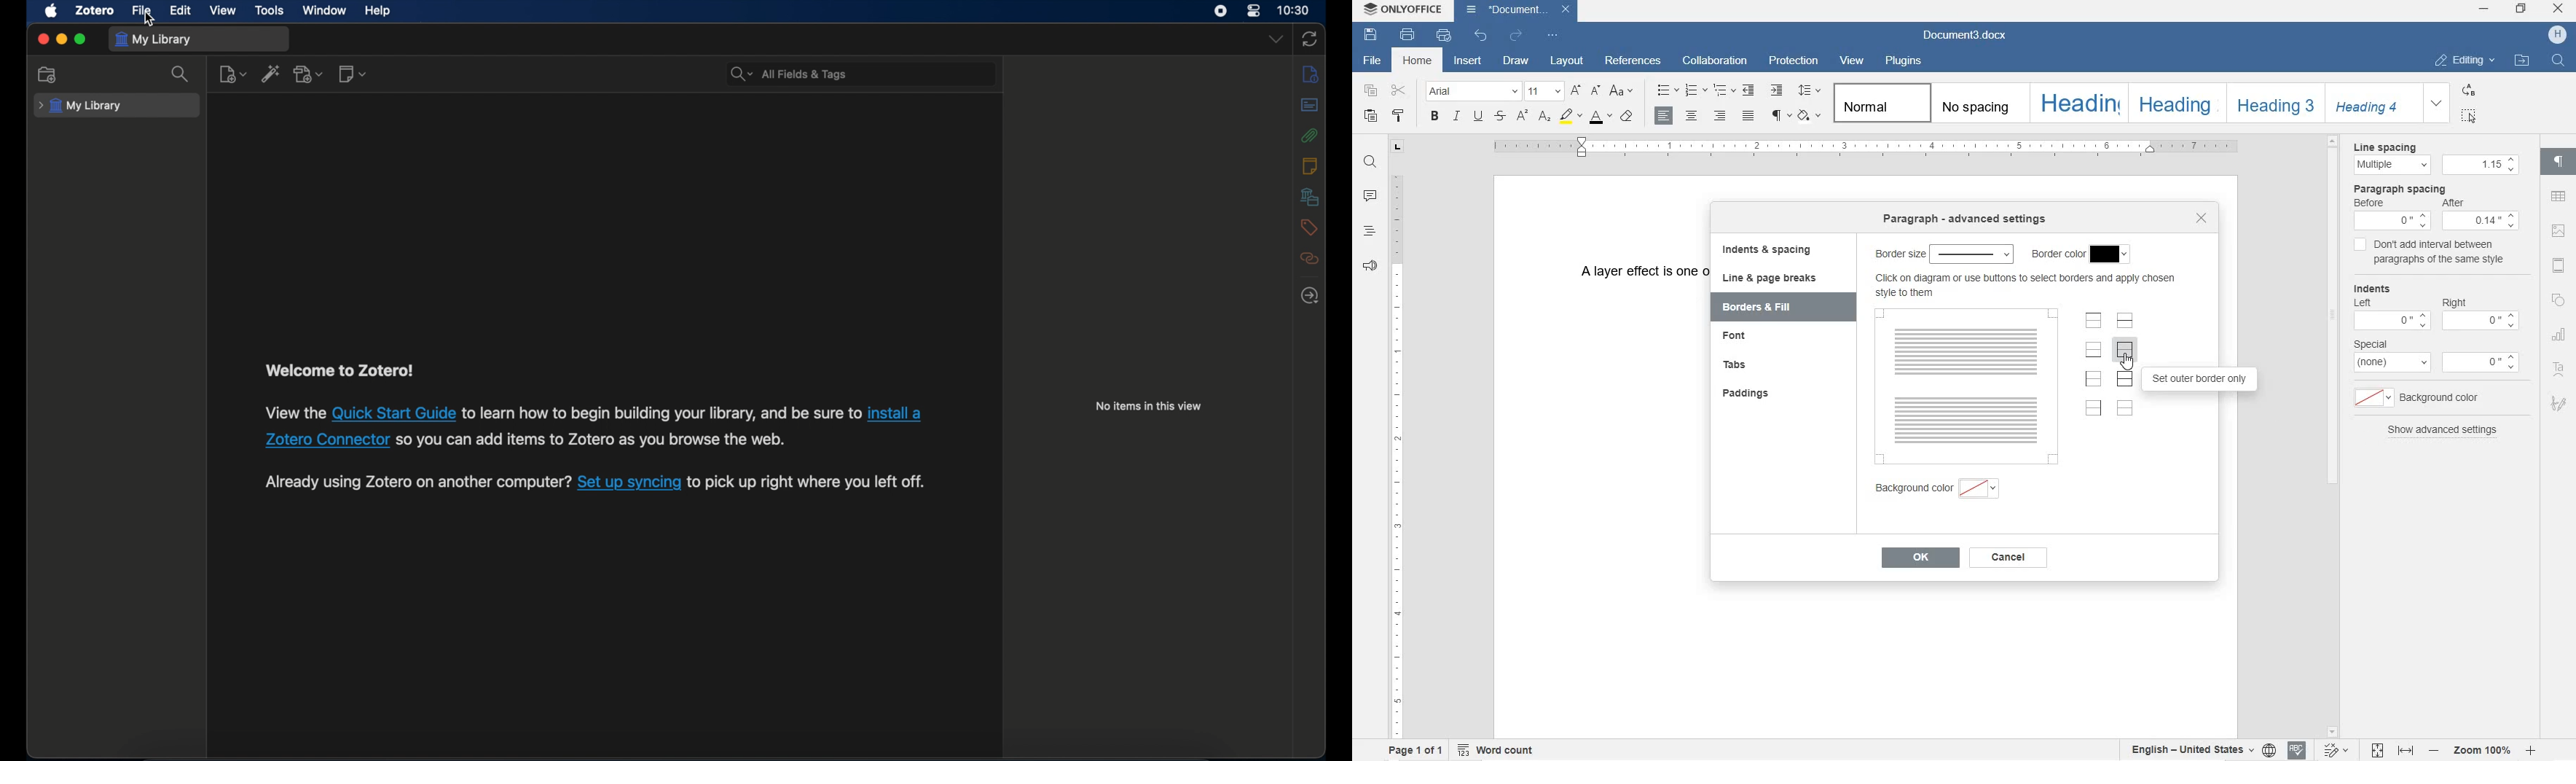 The width and height of the screenshot is (2576, 784). I want to click on background color, so click(1939, 488).